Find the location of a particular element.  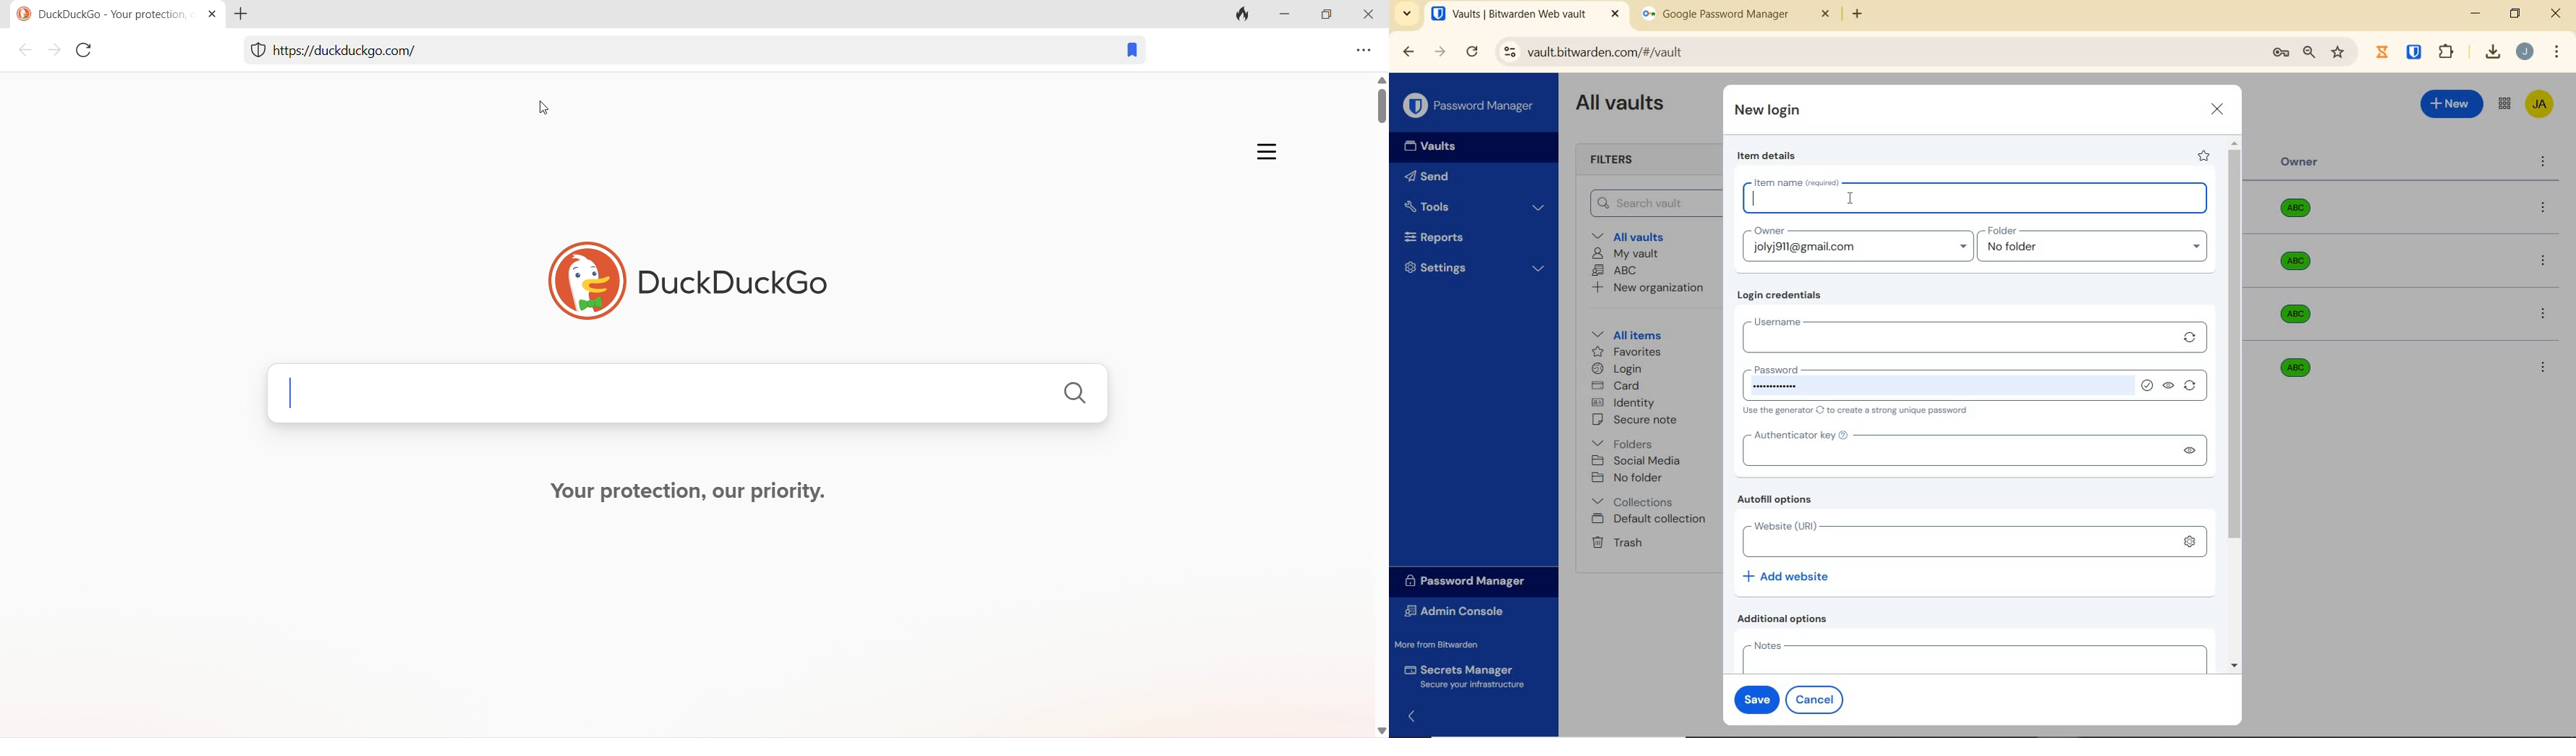

option is located at coordinates (2546, 315).